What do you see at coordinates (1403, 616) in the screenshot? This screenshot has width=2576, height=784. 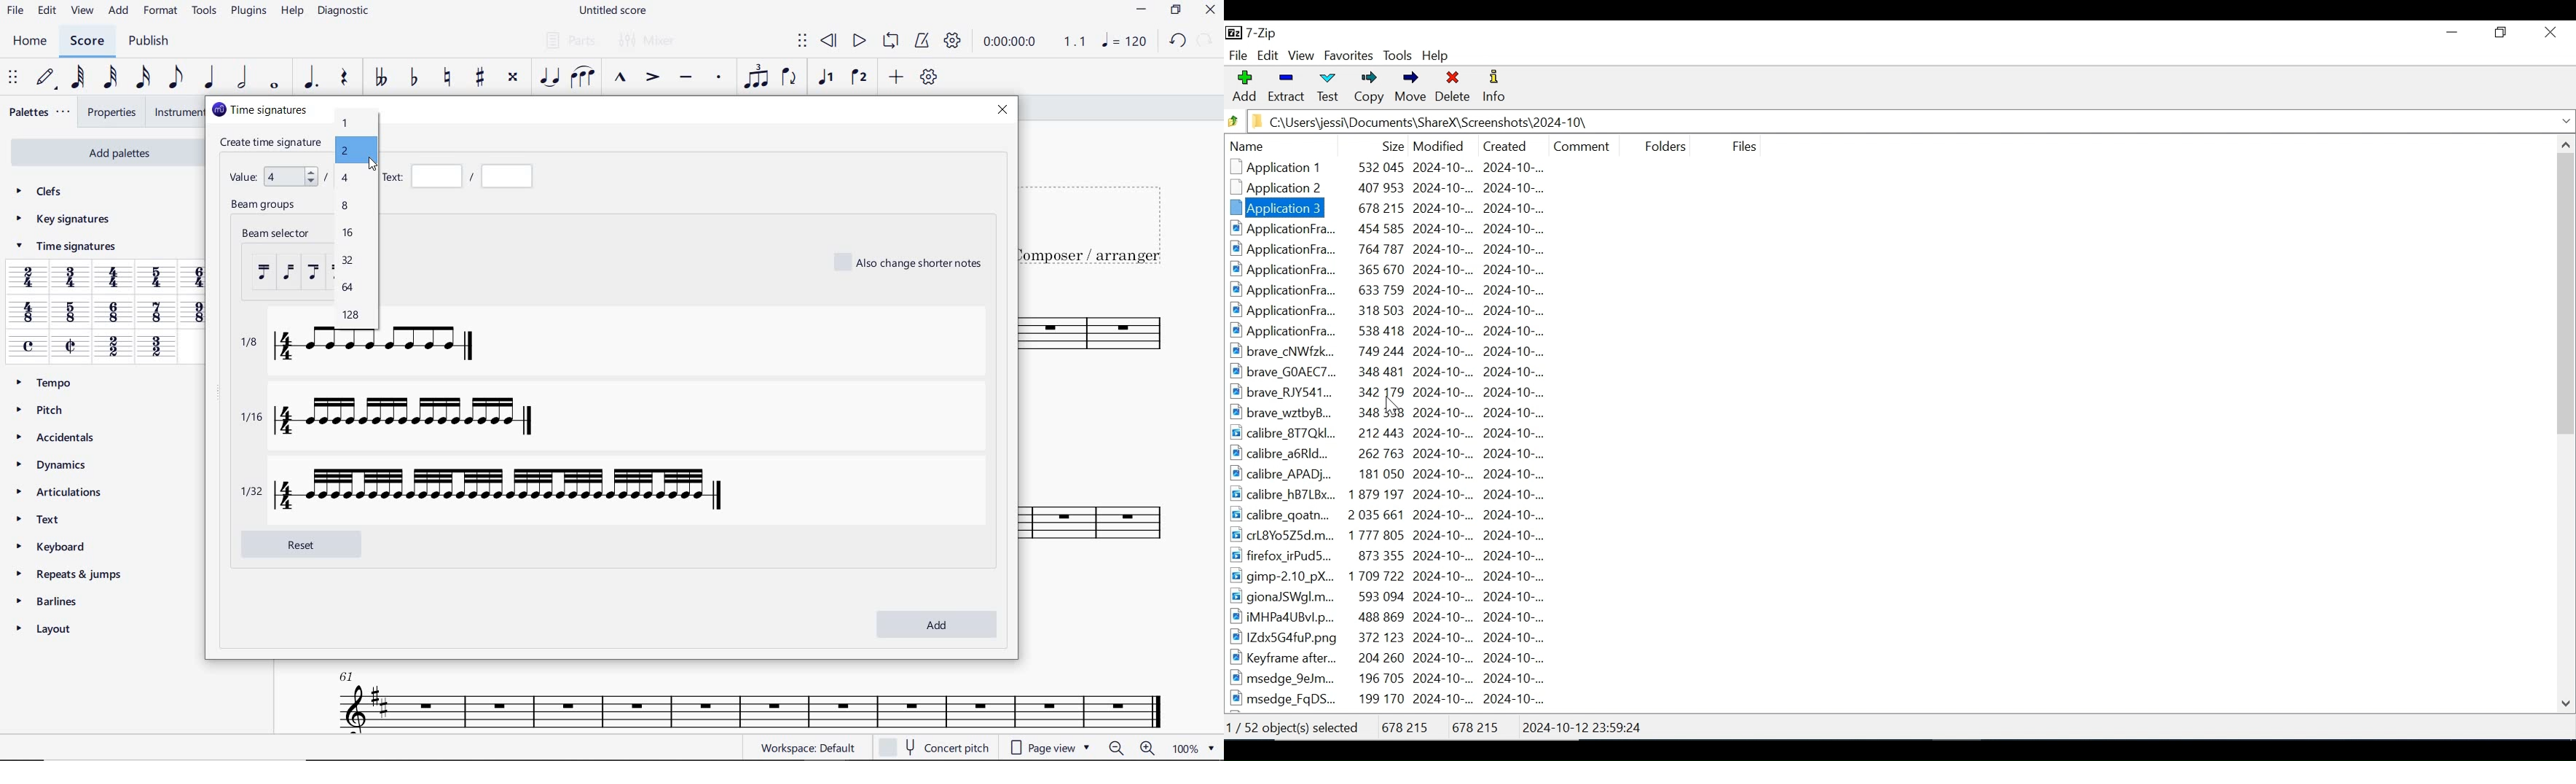 I see ` iMHPa4UBvl.p... 488 869 2024-10-.. 2024-10-...` at bounding box center [1403, 616].